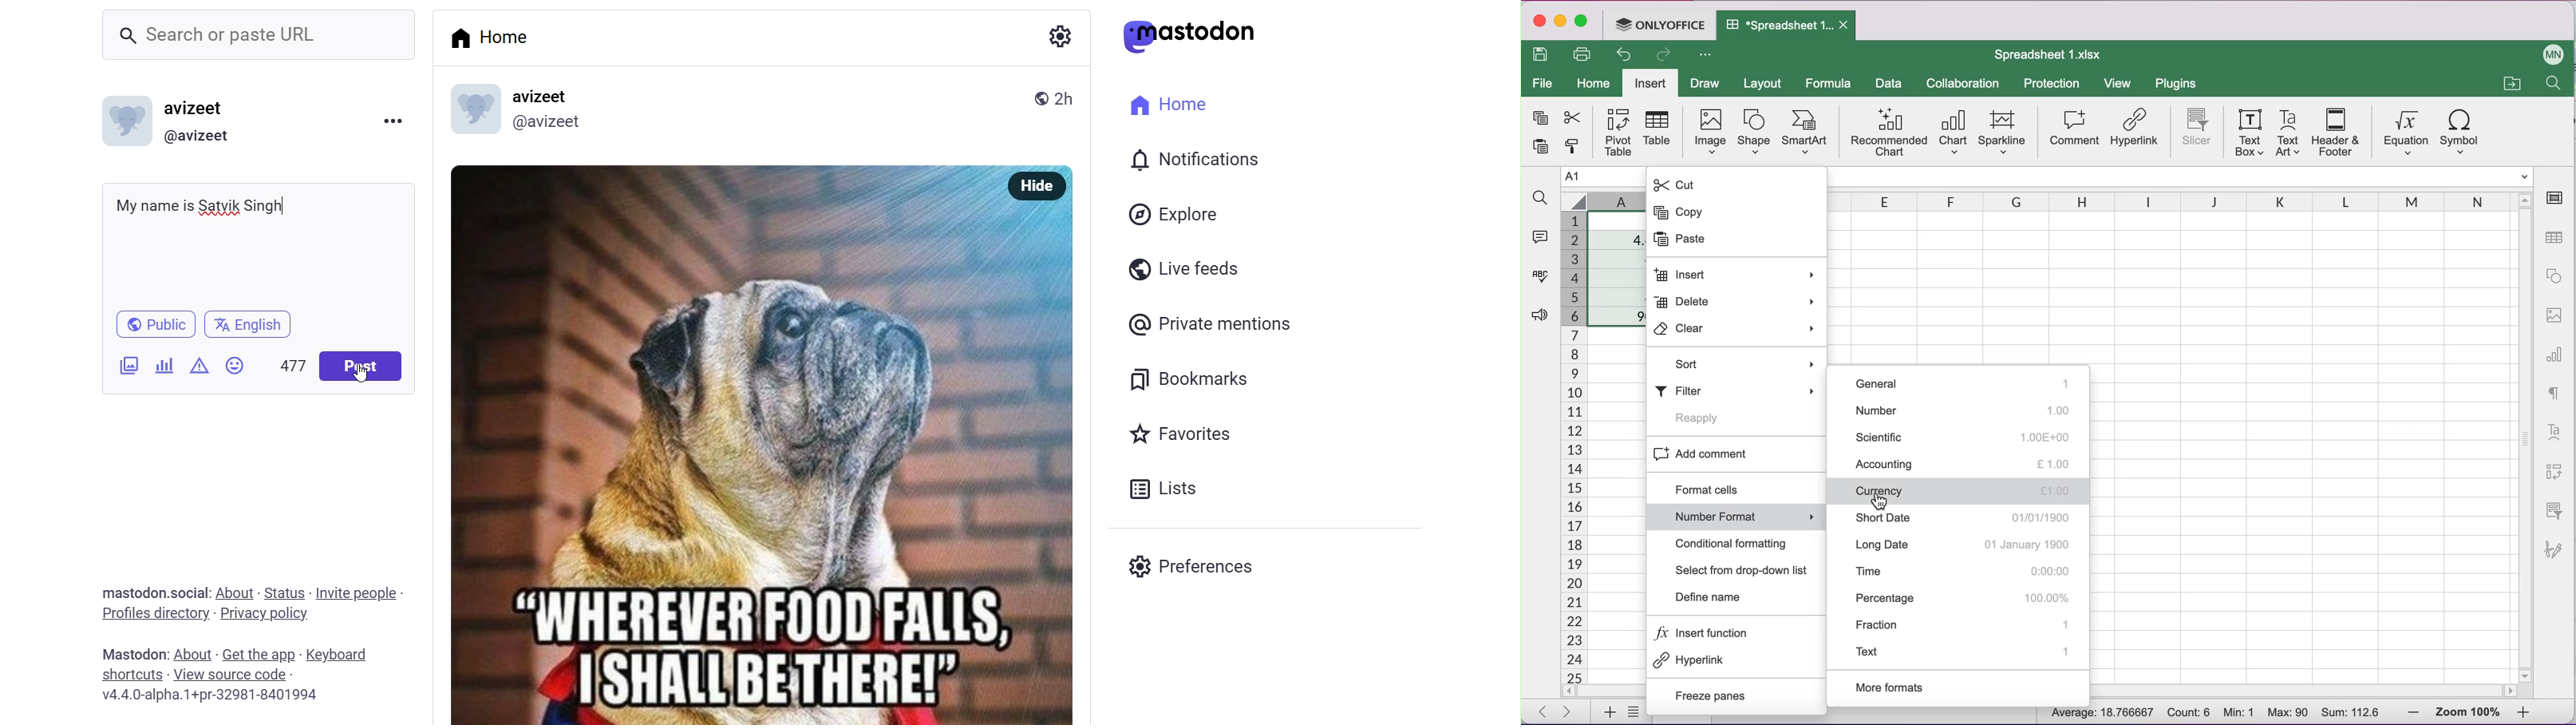 The height and width of the screenshot is (728, 2576). Describe the element at coordinates (2097, 716) in the screenshot. I see `Average: 18.766667` at that location.